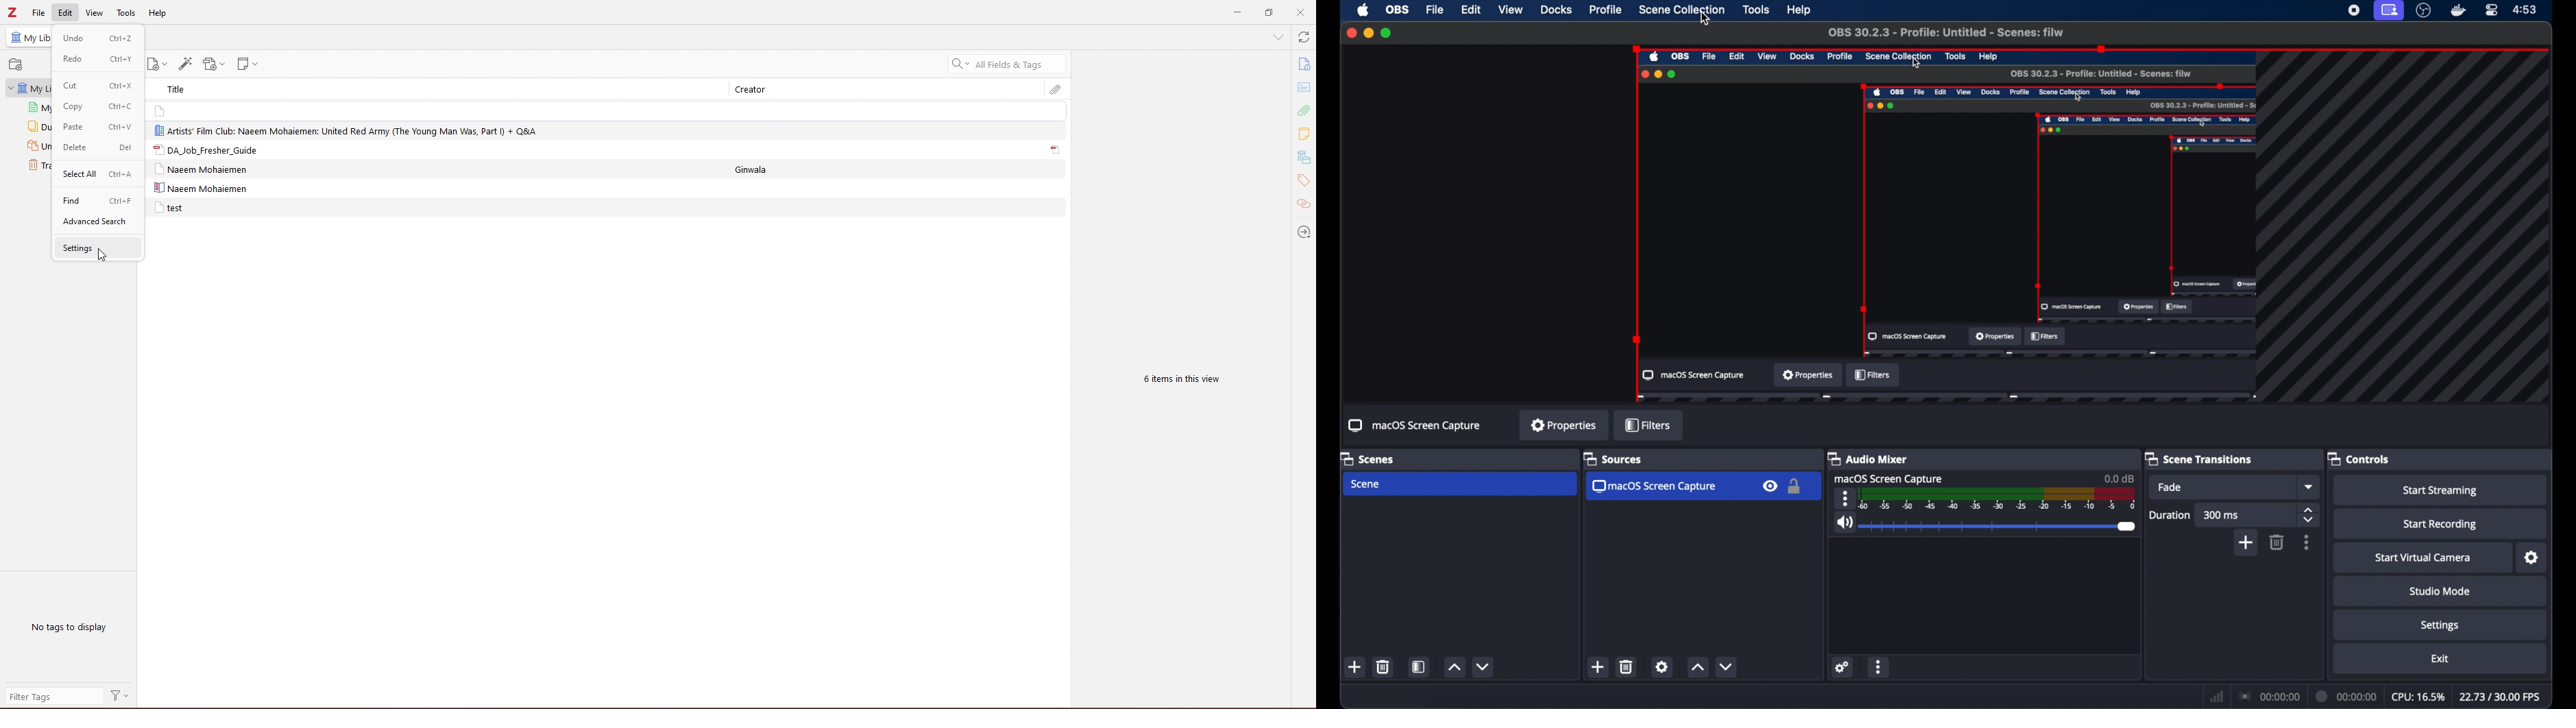 The width and height of the screenshot is (2576, 728). Describe the element at coordinates (1303, 110) in the screenshot. I see `attachment` at that location.